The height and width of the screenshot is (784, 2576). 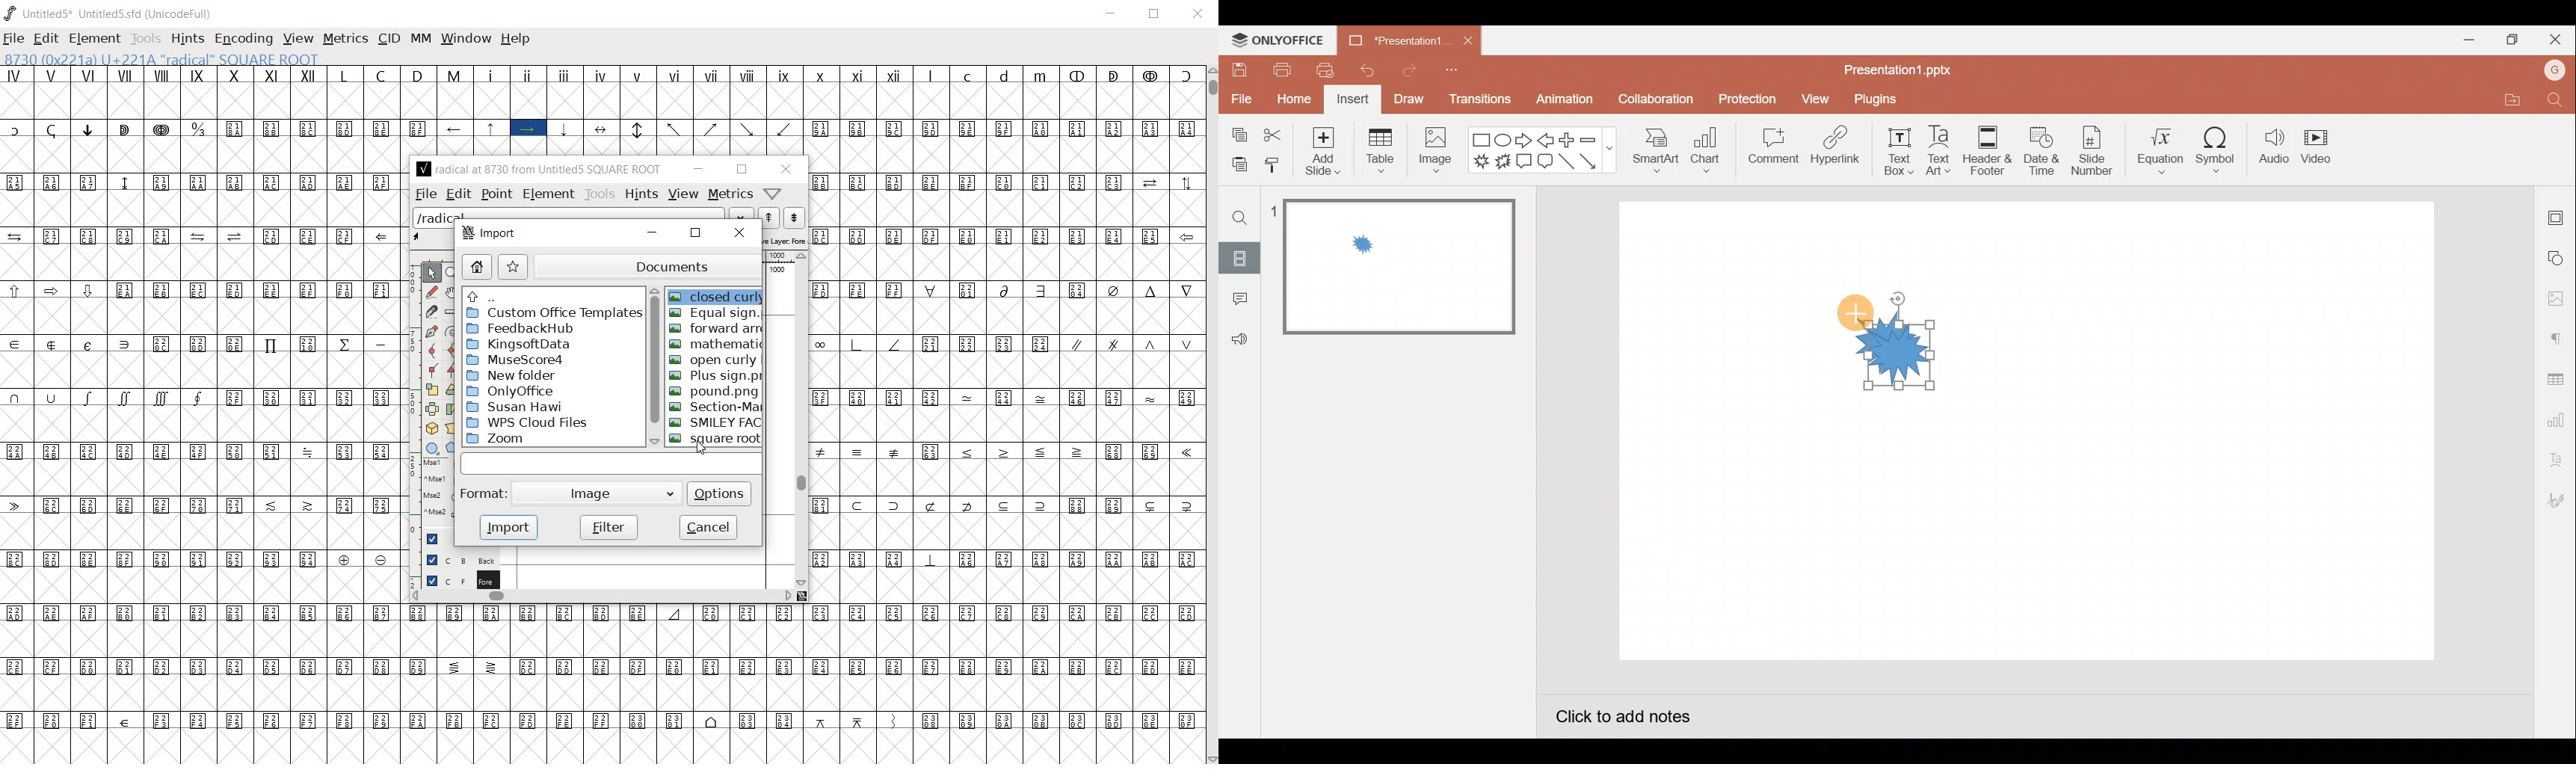 I want to click on File, so click(x=1240, y=101).